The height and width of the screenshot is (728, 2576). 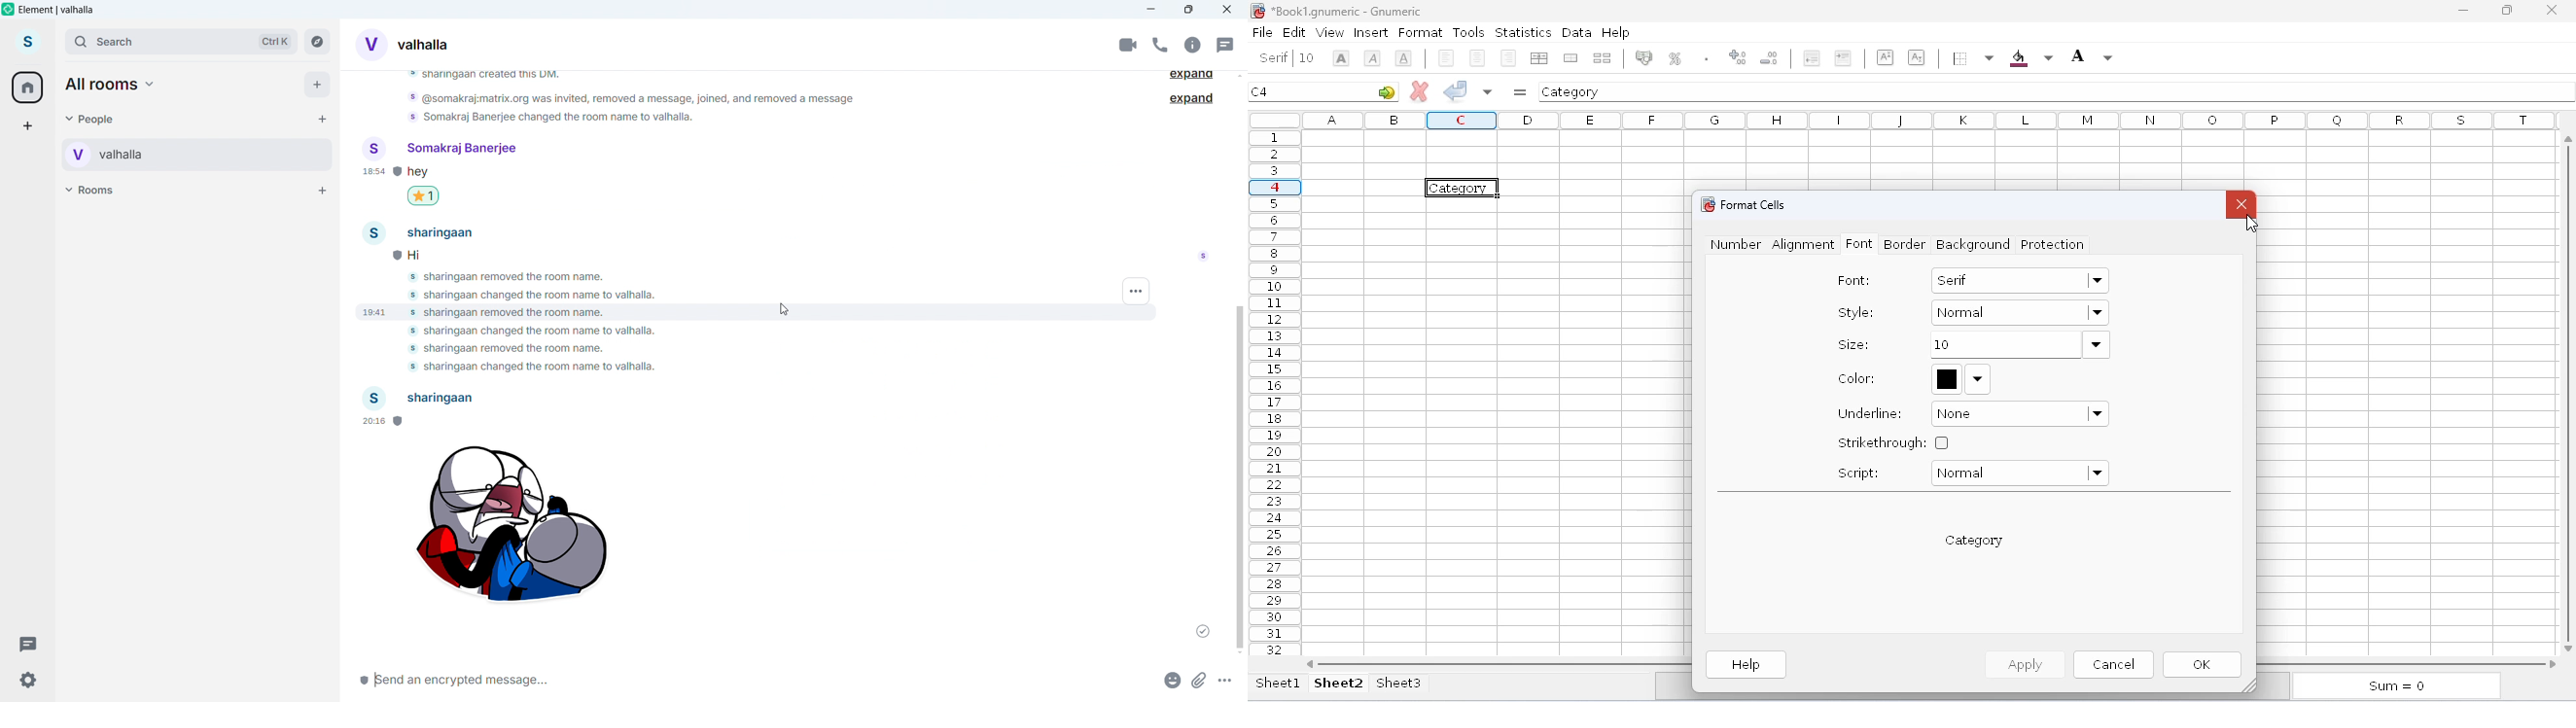 What do you see at coordinates (508, 350) in the screenshot?
I see `somakraj banerjee removed the room name` at bounding box center [508, 350].